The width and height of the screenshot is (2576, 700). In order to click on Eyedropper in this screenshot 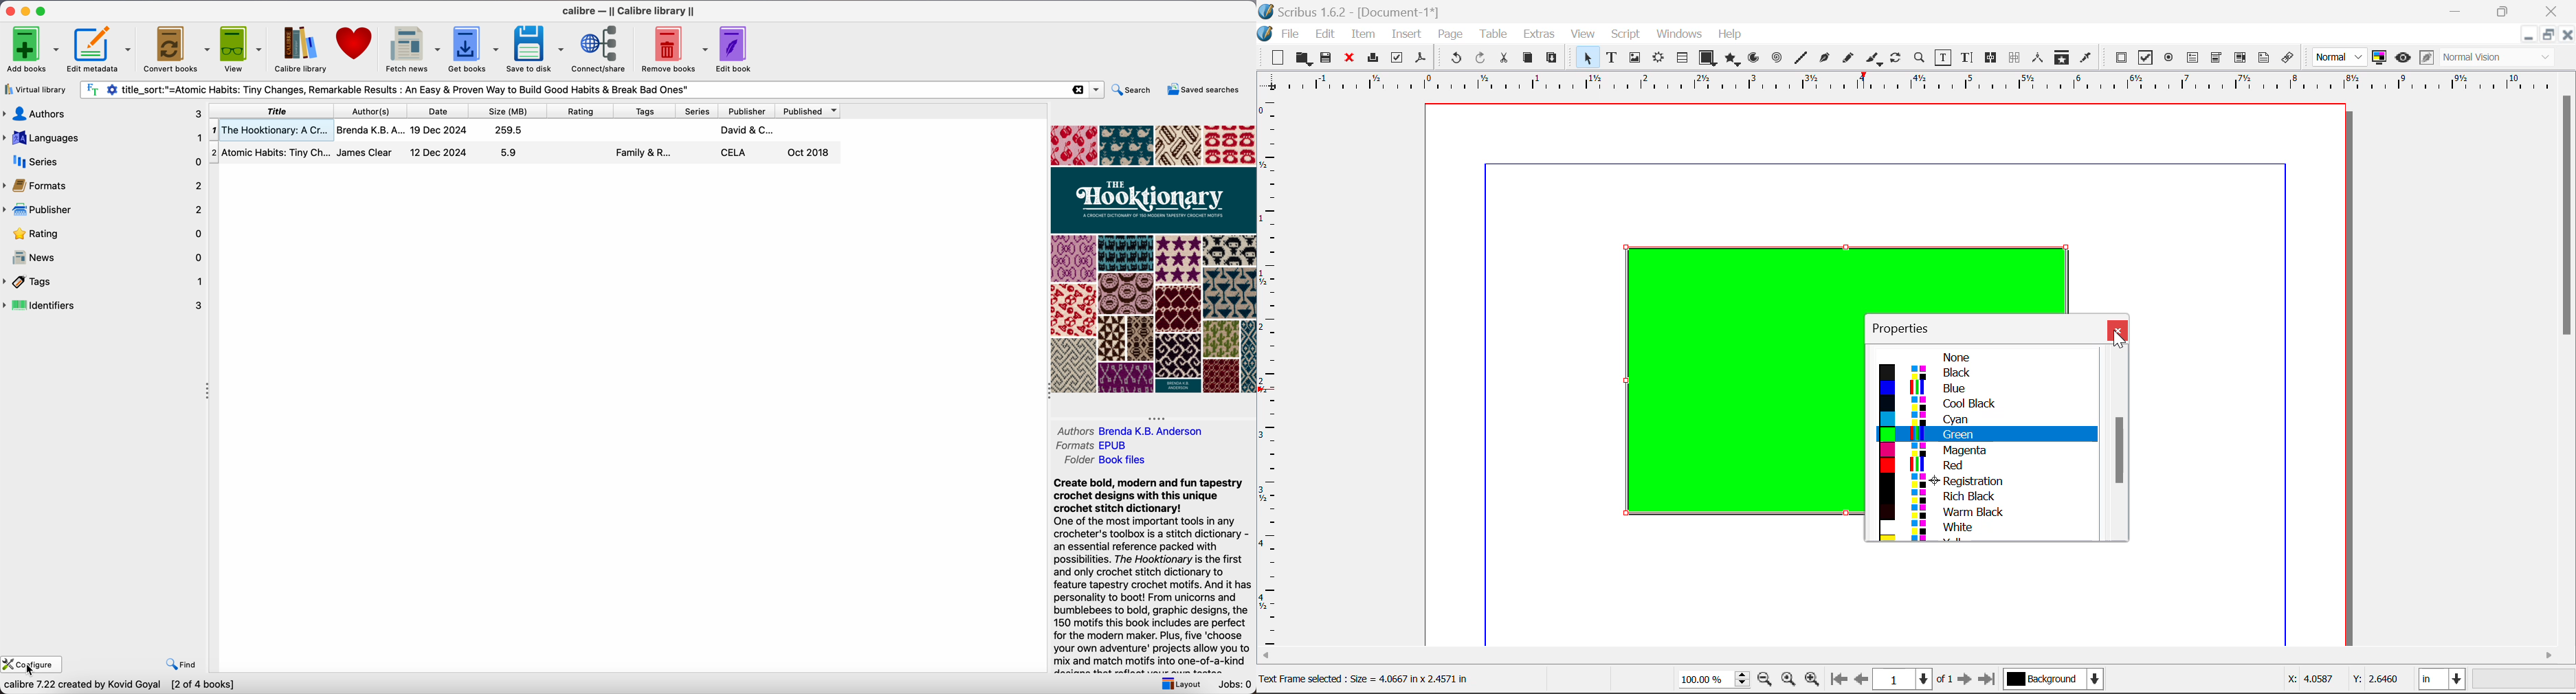, I will do `click(2086, 57)`.